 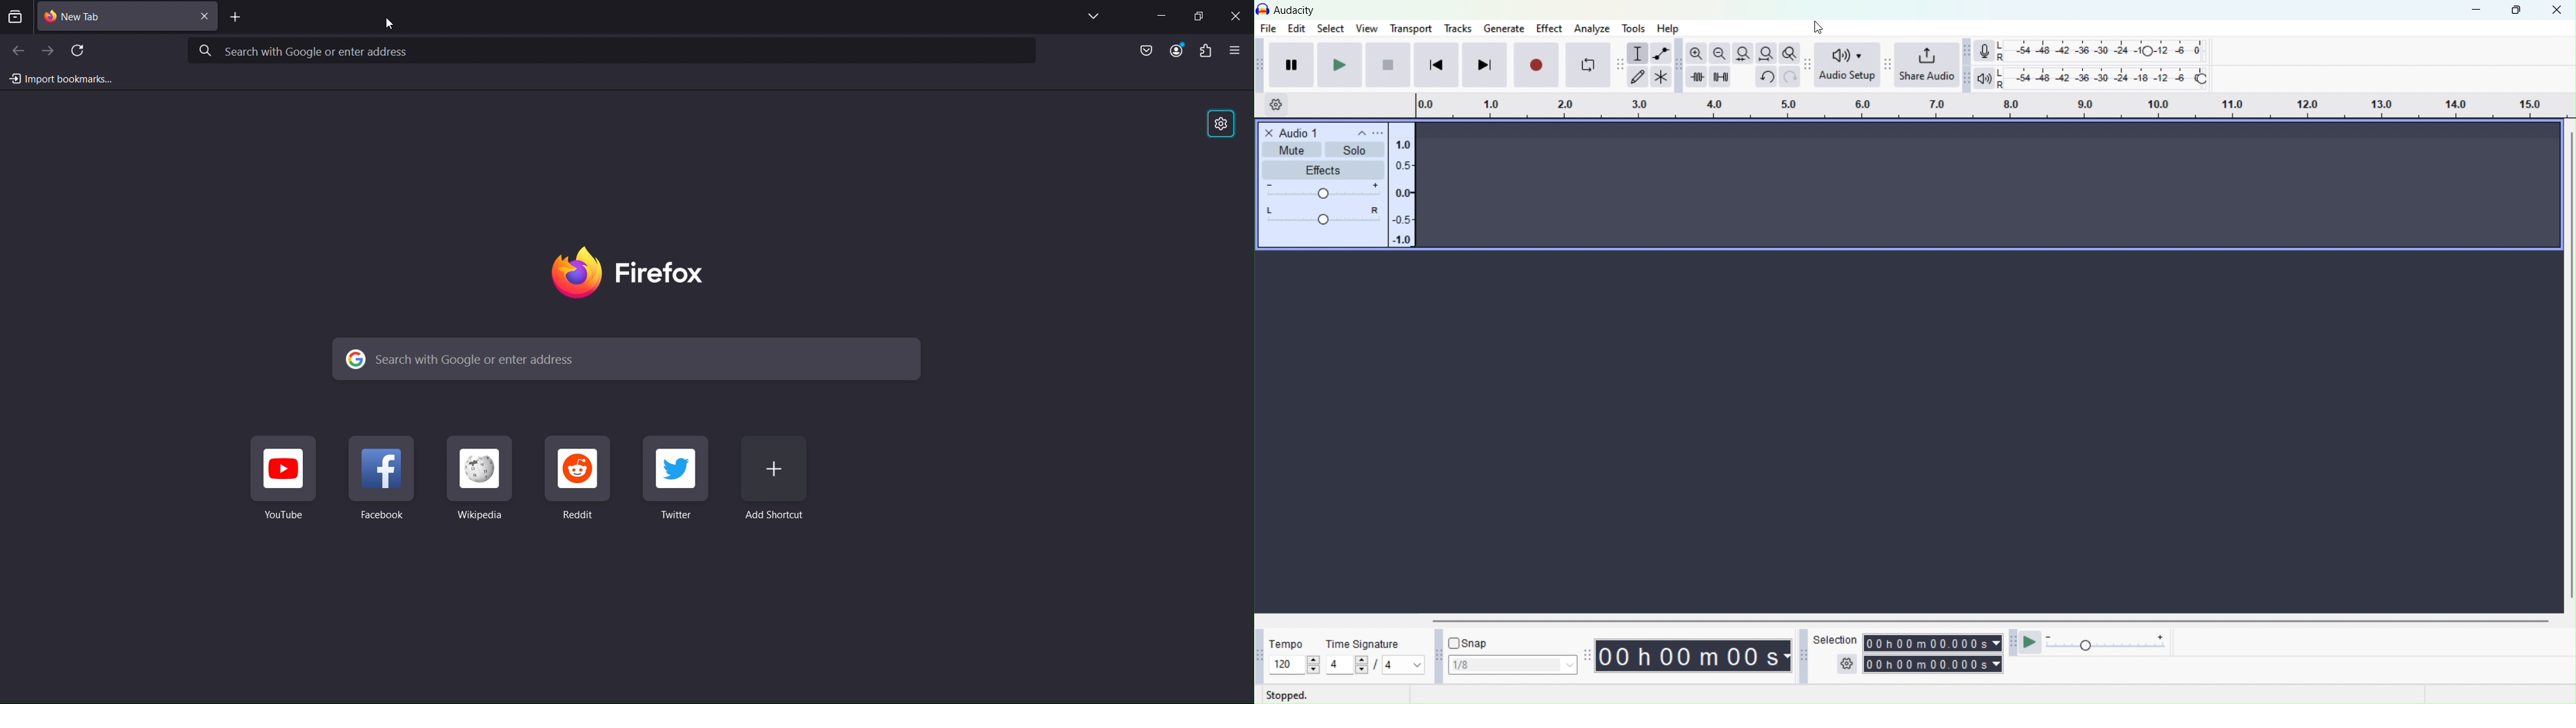 What do you see at coordinates (1546, 28) in the screenshot?
I see `Effect` at bounding box center [1546, 28].